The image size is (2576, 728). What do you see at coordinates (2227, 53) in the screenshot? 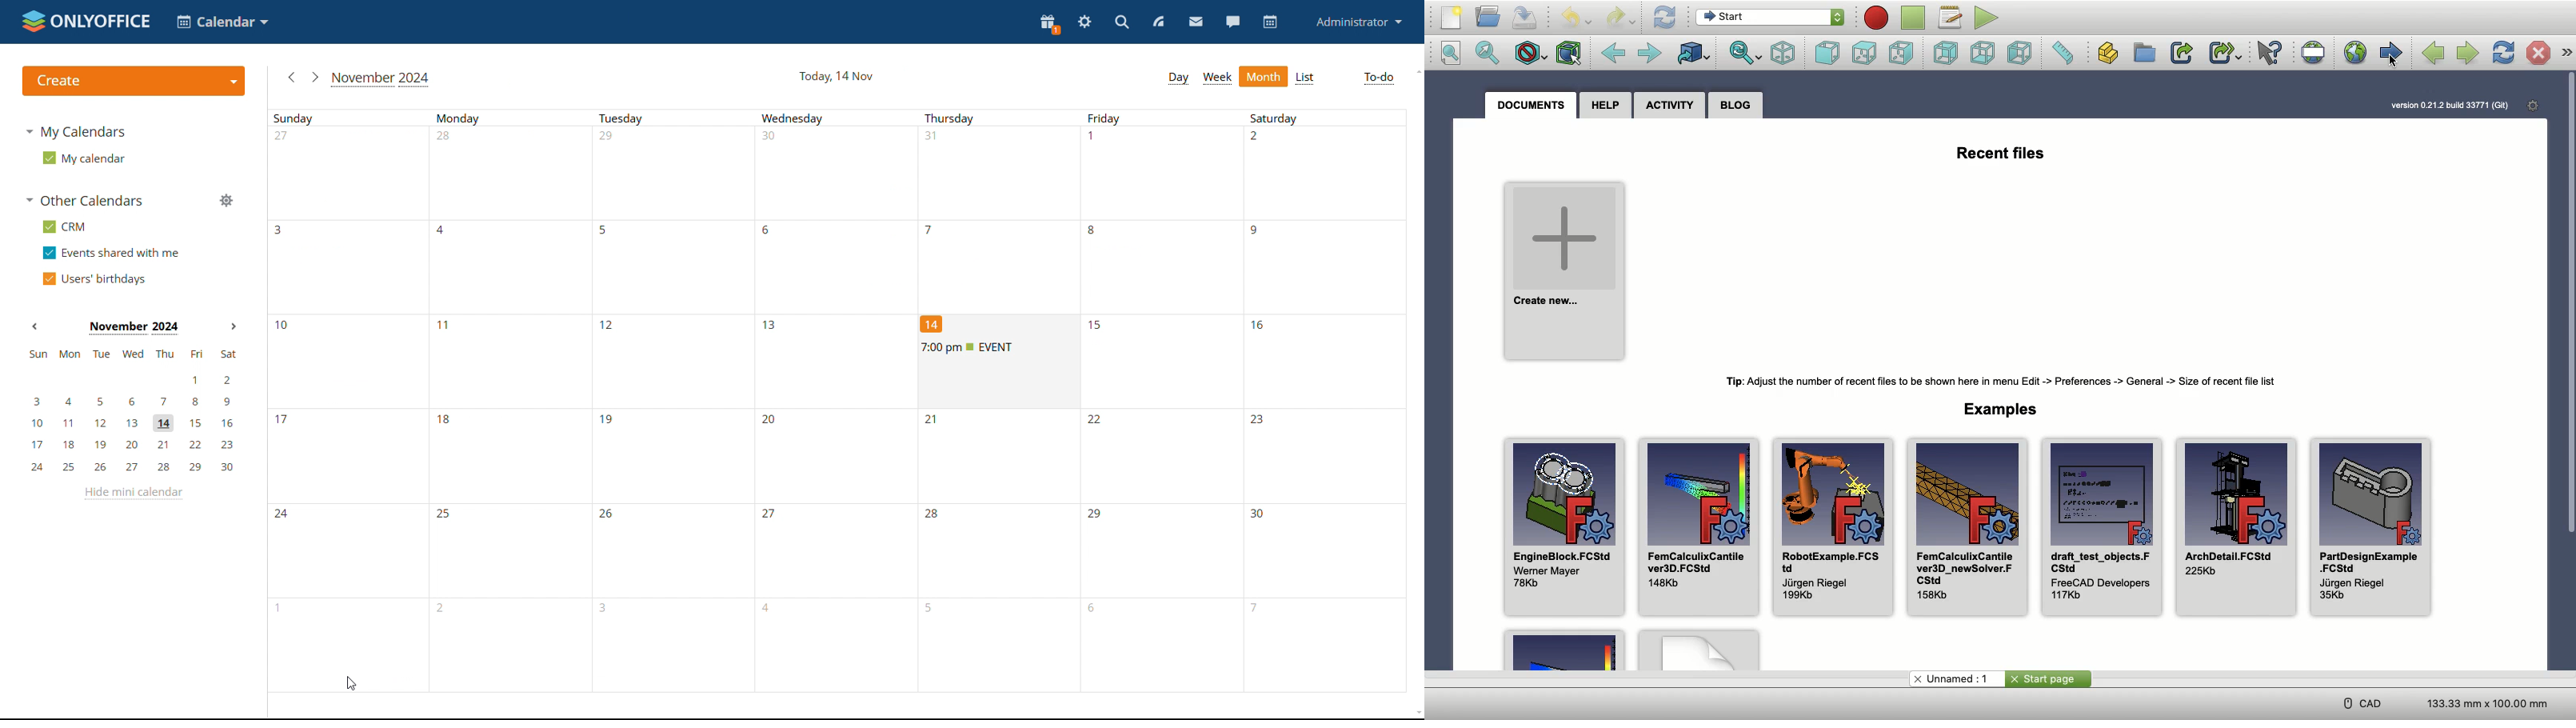
I see `Make sub-link` at bounding box center [2227, 53].